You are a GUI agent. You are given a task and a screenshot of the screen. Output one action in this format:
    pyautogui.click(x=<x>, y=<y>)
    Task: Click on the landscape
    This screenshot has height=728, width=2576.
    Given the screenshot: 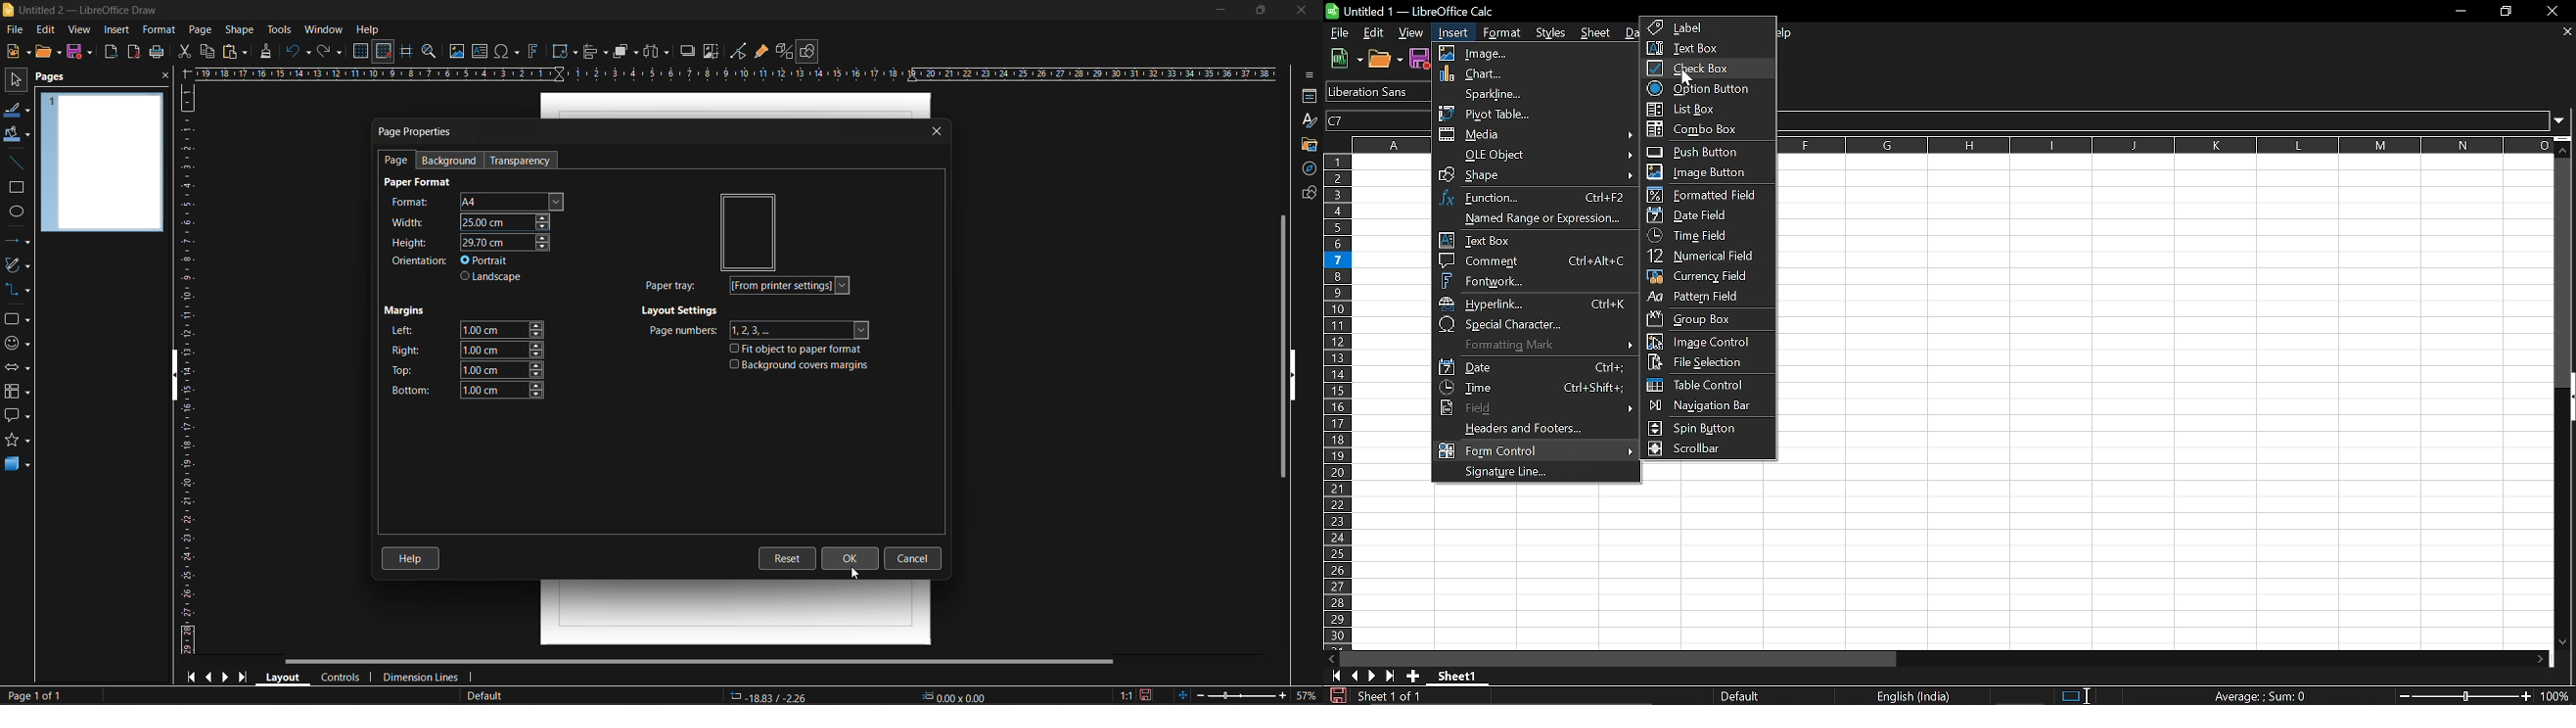 What is the action you would take?
    pyautogui.click(x=494, y=279)
    